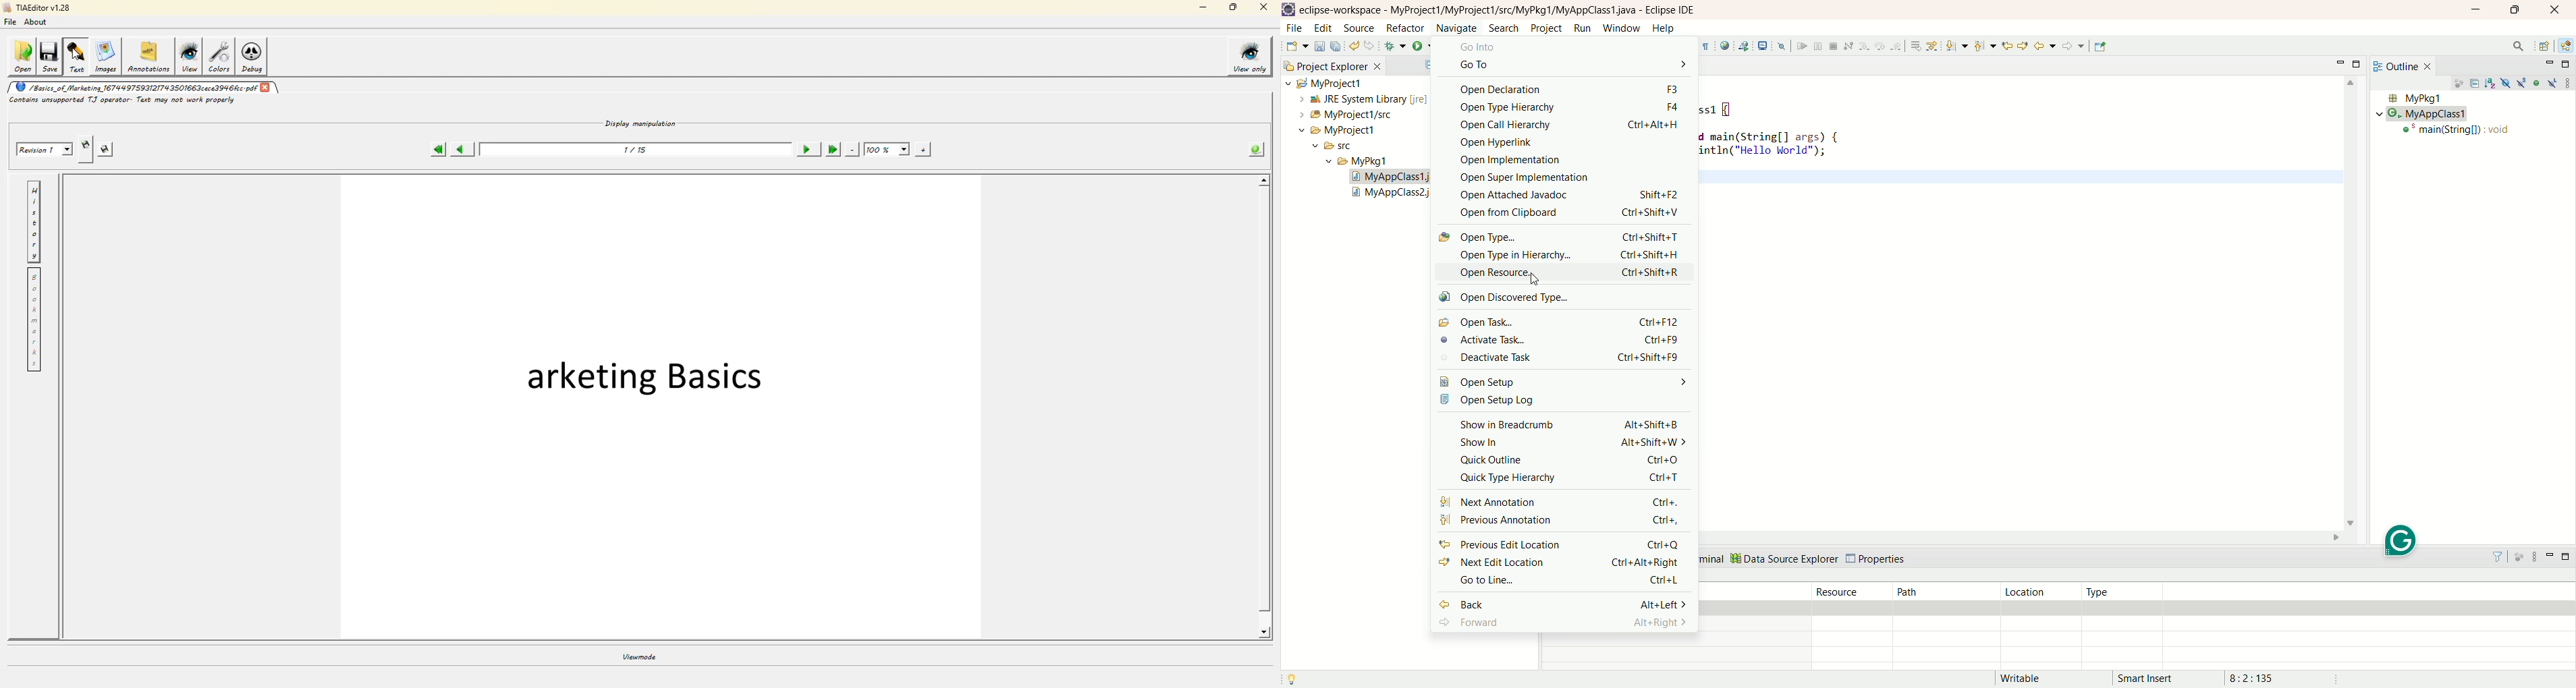  I want to click on run, so click(1583, 28).